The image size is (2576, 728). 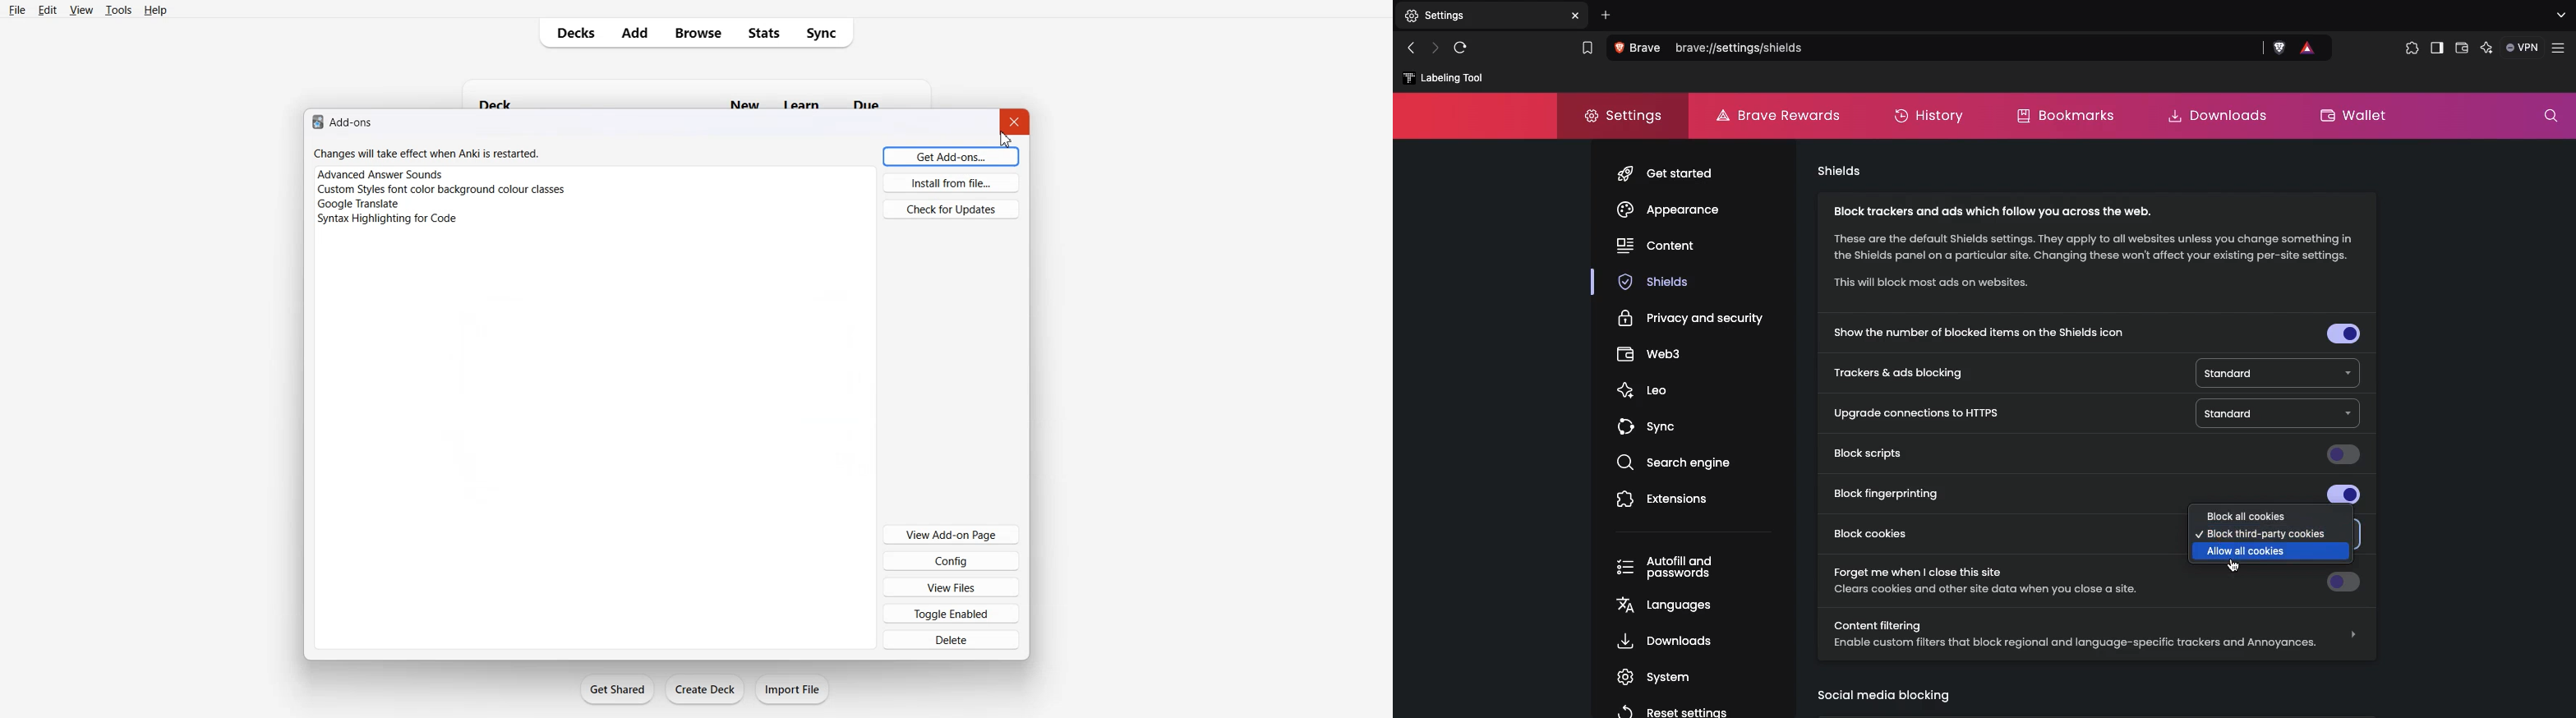 What do you see at coordinates (594, 173) in the screenshot?
I see `Plugins` at bounding box center [594, 173].